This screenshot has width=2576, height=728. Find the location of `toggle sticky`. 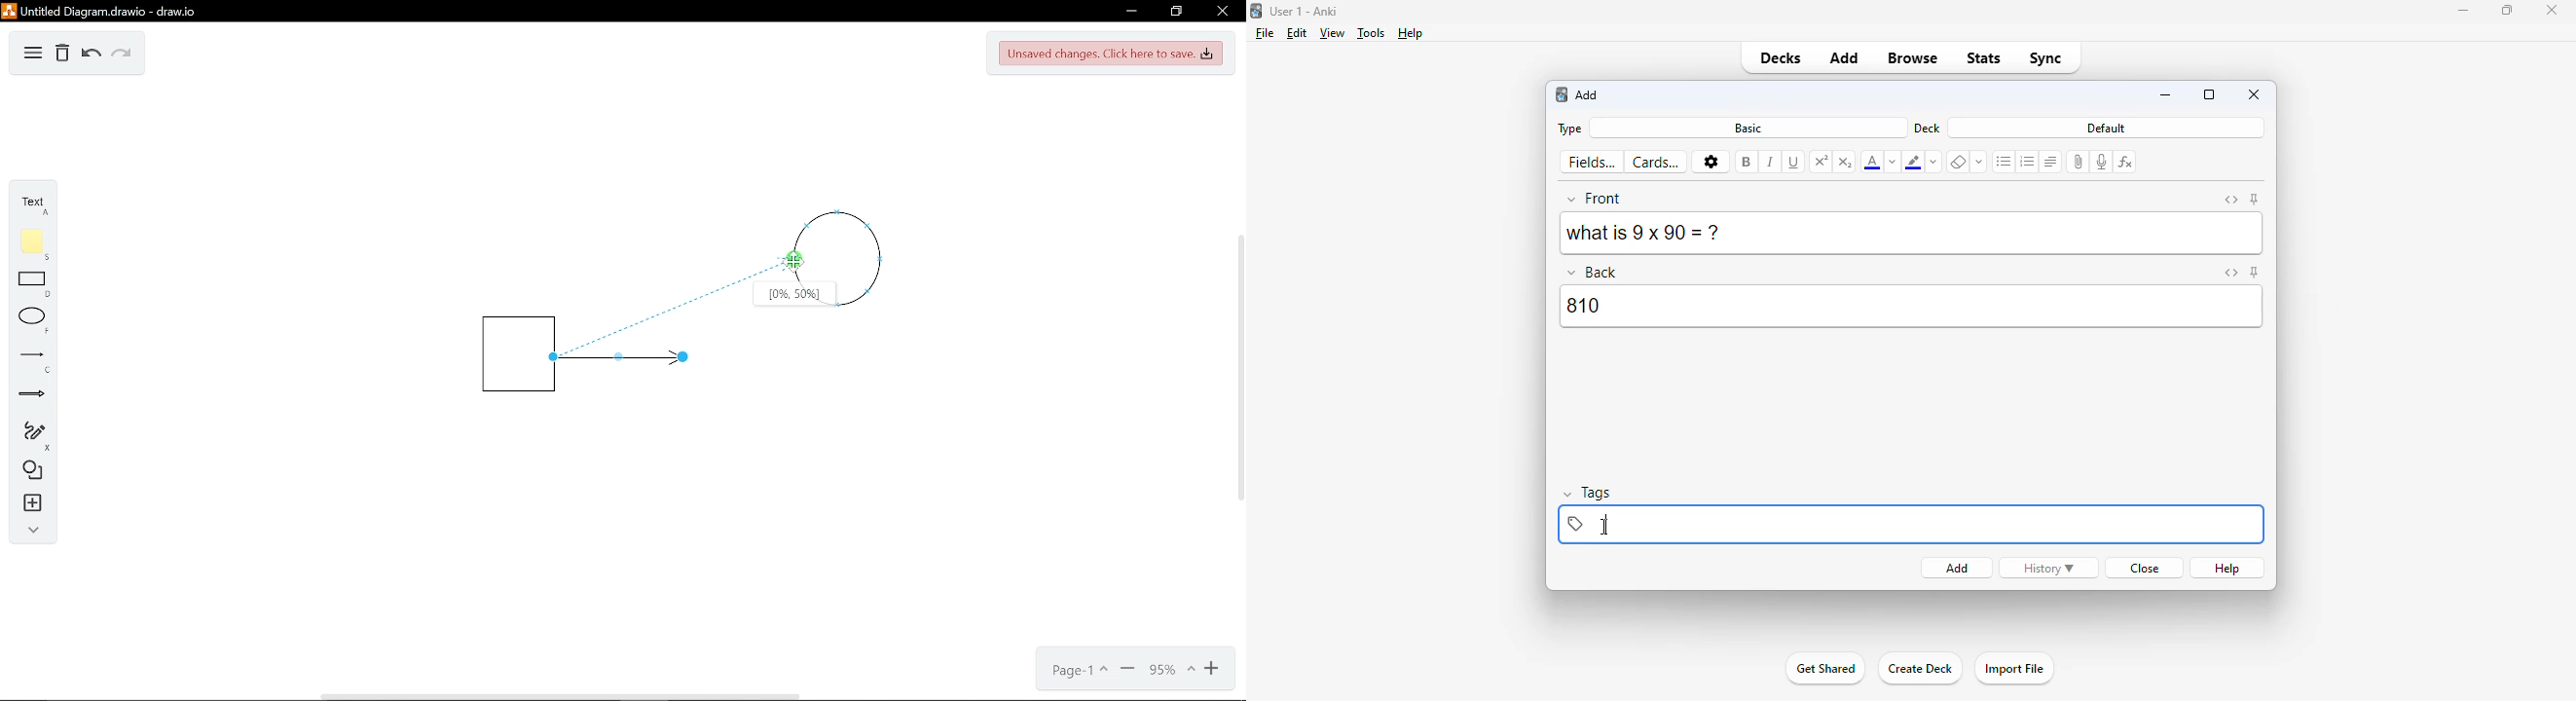

toggle sticky is located at coordinates (2255, 200).